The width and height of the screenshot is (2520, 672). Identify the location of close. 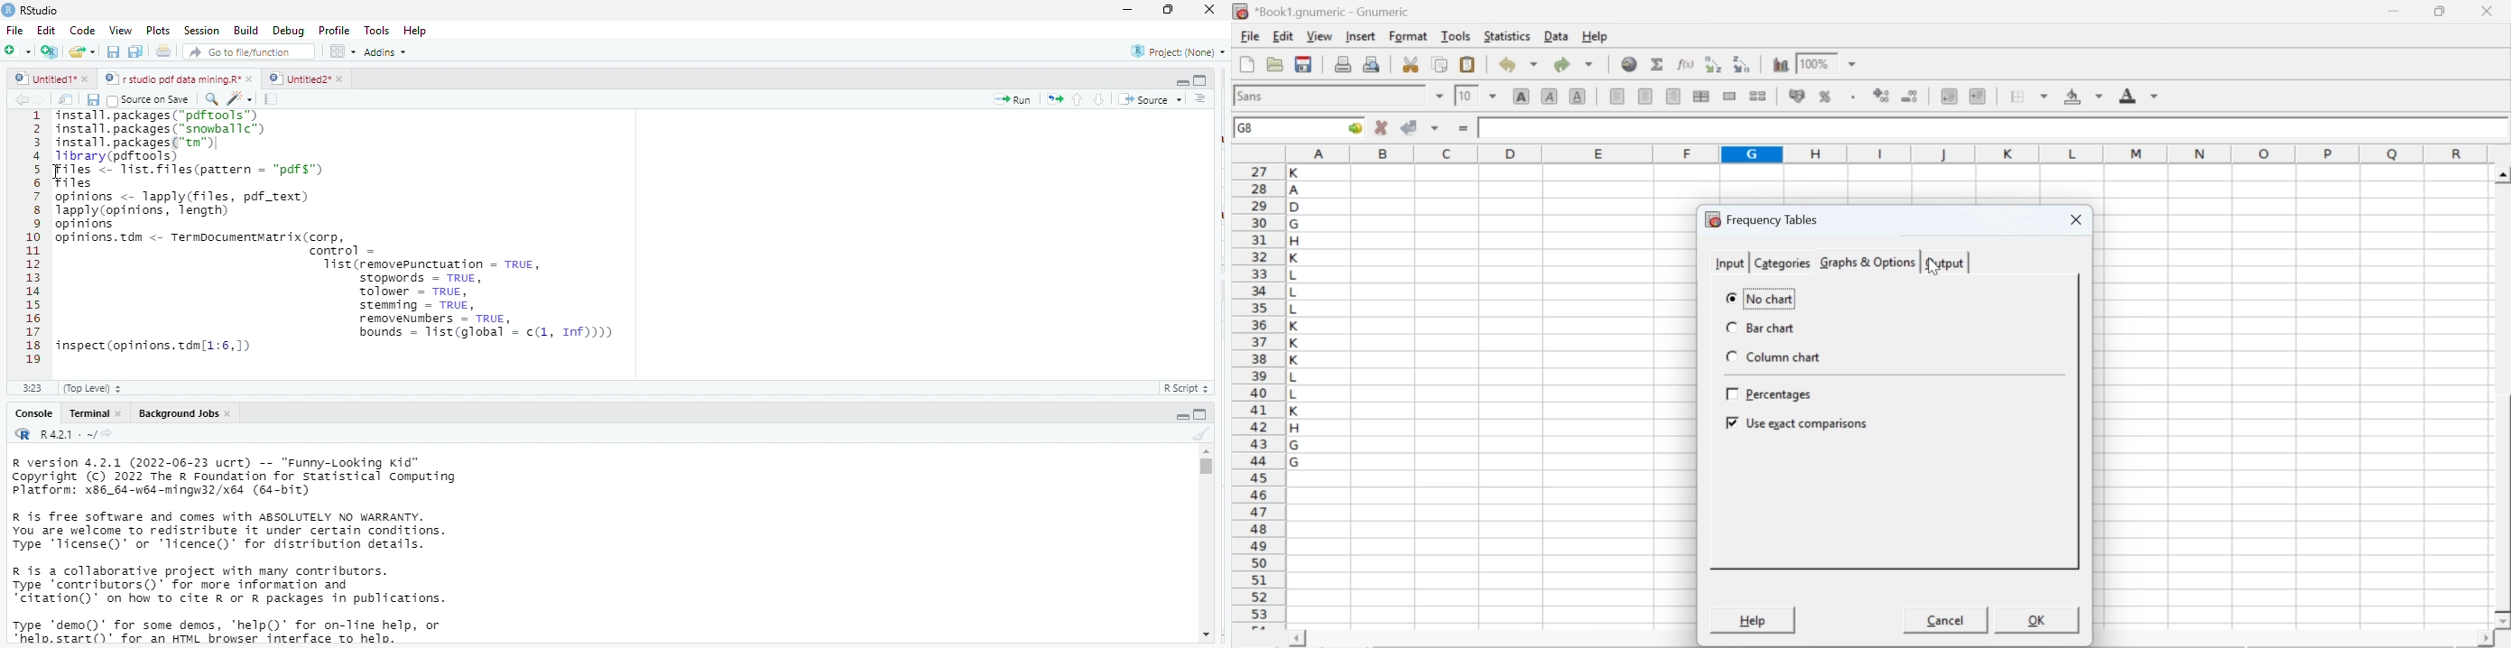
(251, 79).